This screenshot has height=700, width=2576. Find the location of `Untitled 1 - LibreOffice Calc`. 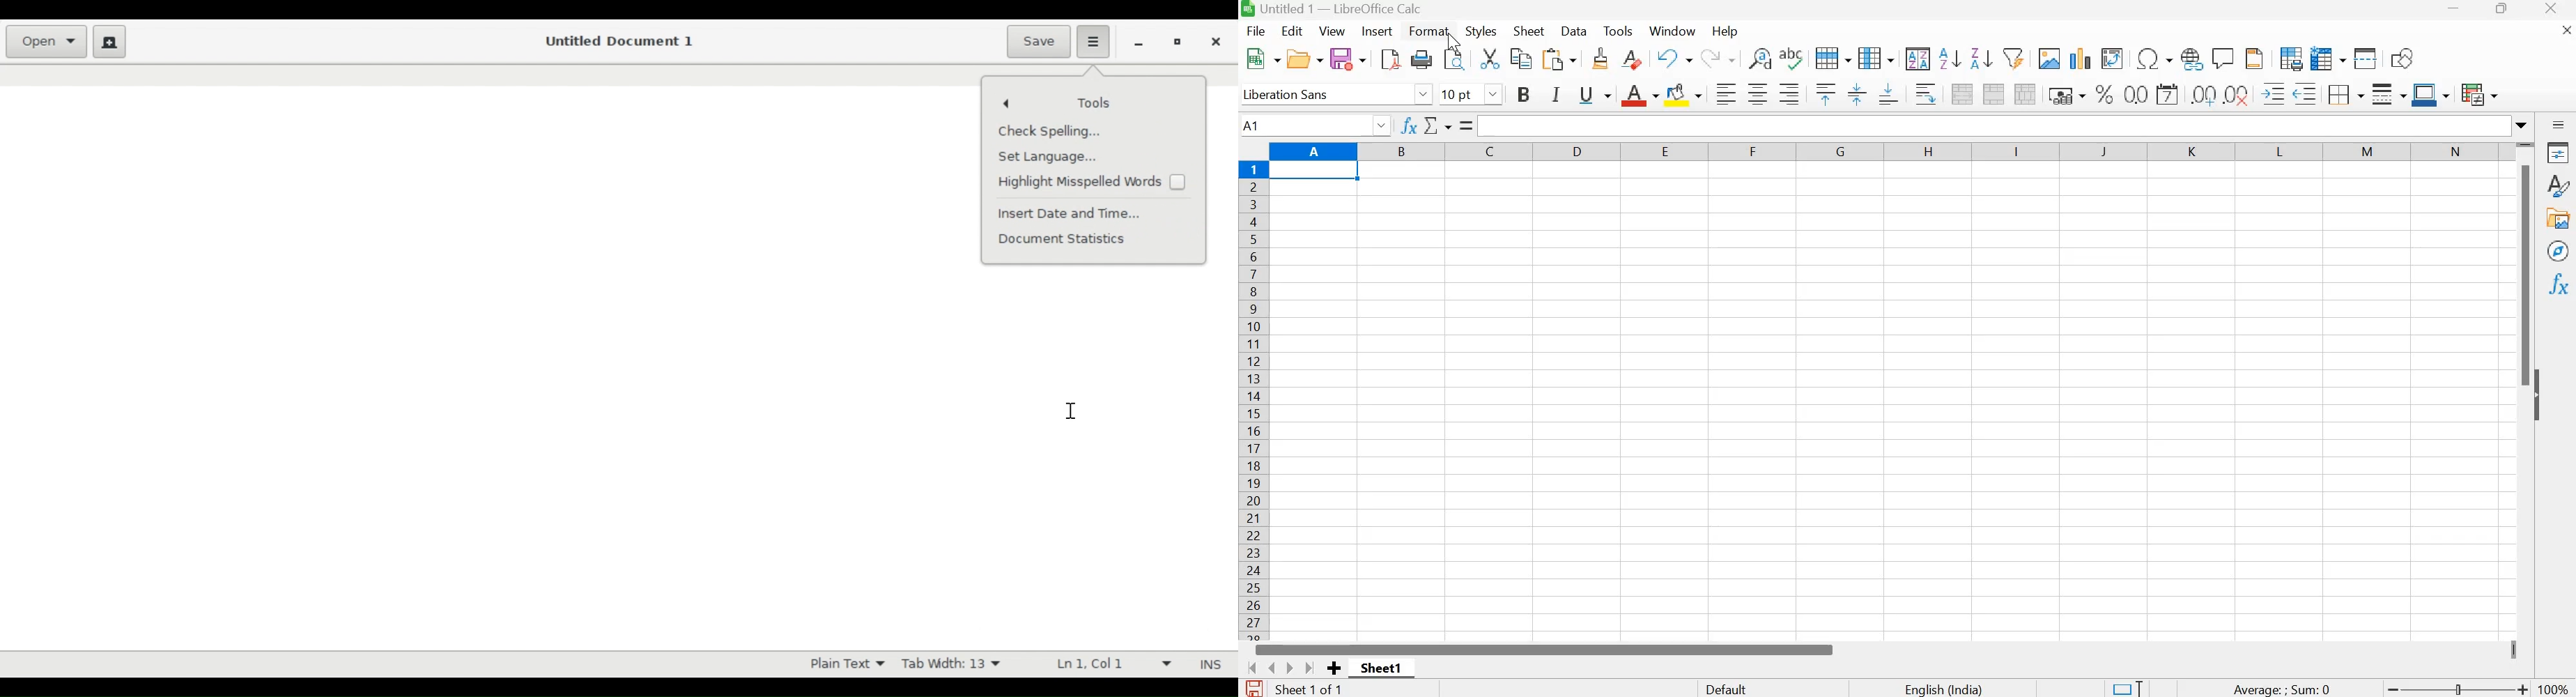

Untitled 1 - LibreOffice Calc is located at coordinates (1342, 8).